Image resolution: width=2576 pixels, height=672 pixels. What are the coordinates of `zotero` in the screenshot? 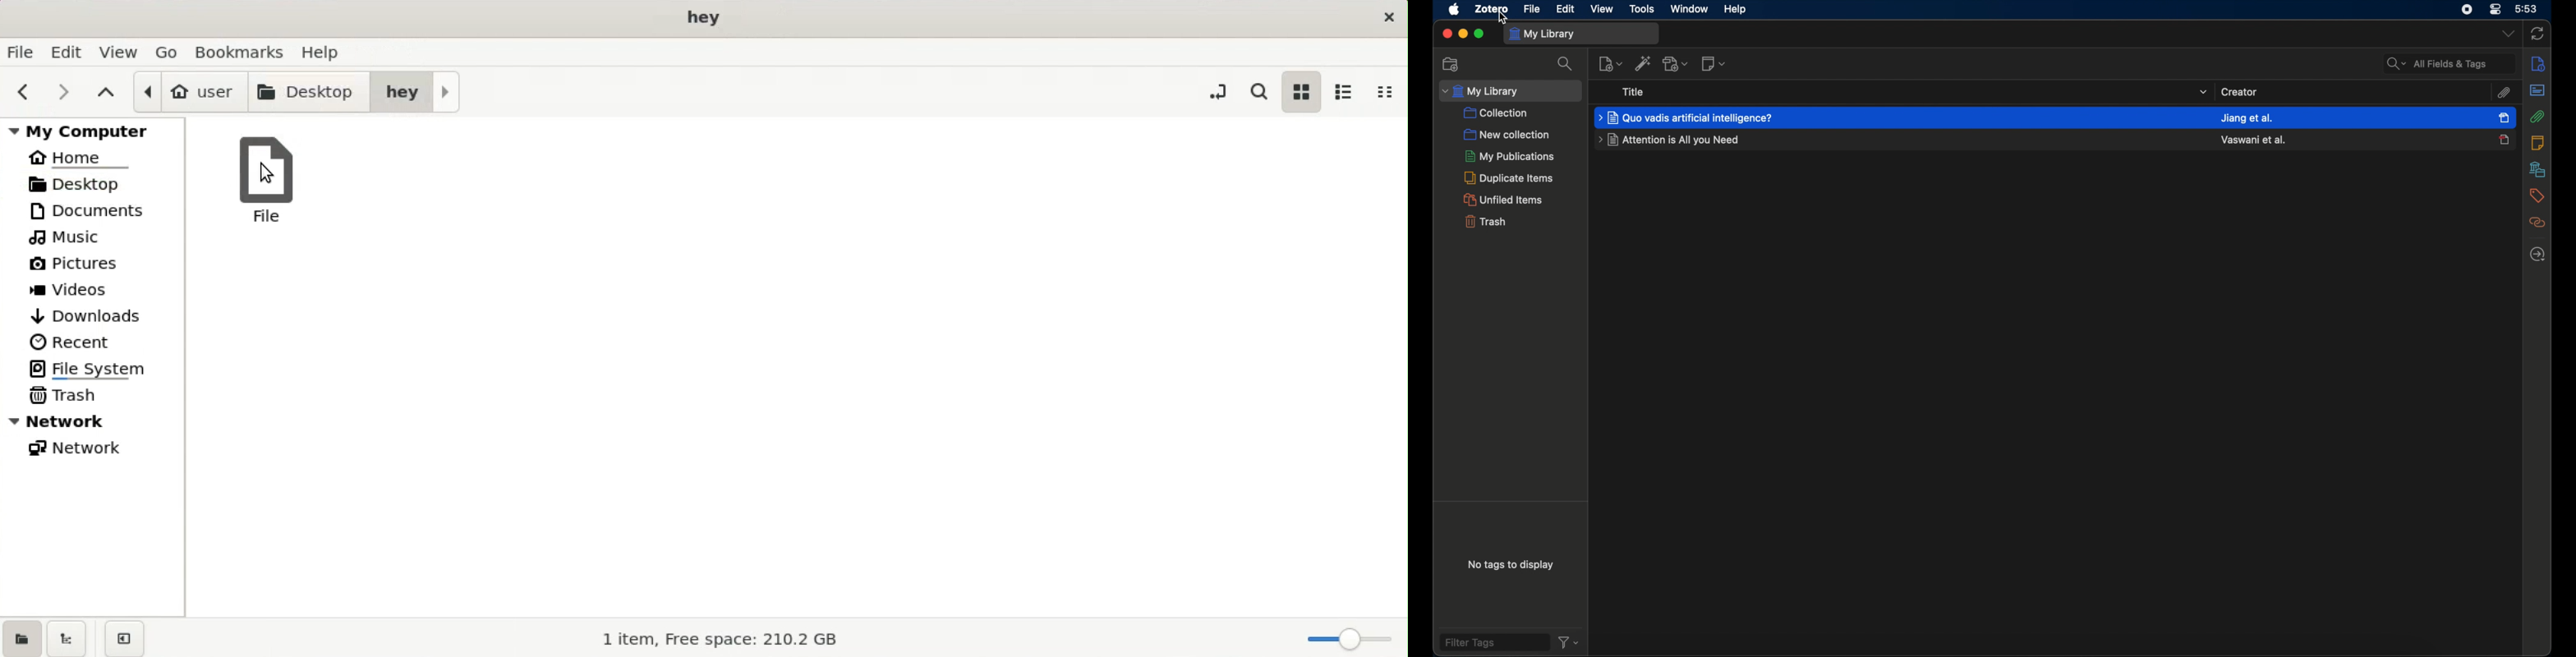 It's located at (1493, 9).